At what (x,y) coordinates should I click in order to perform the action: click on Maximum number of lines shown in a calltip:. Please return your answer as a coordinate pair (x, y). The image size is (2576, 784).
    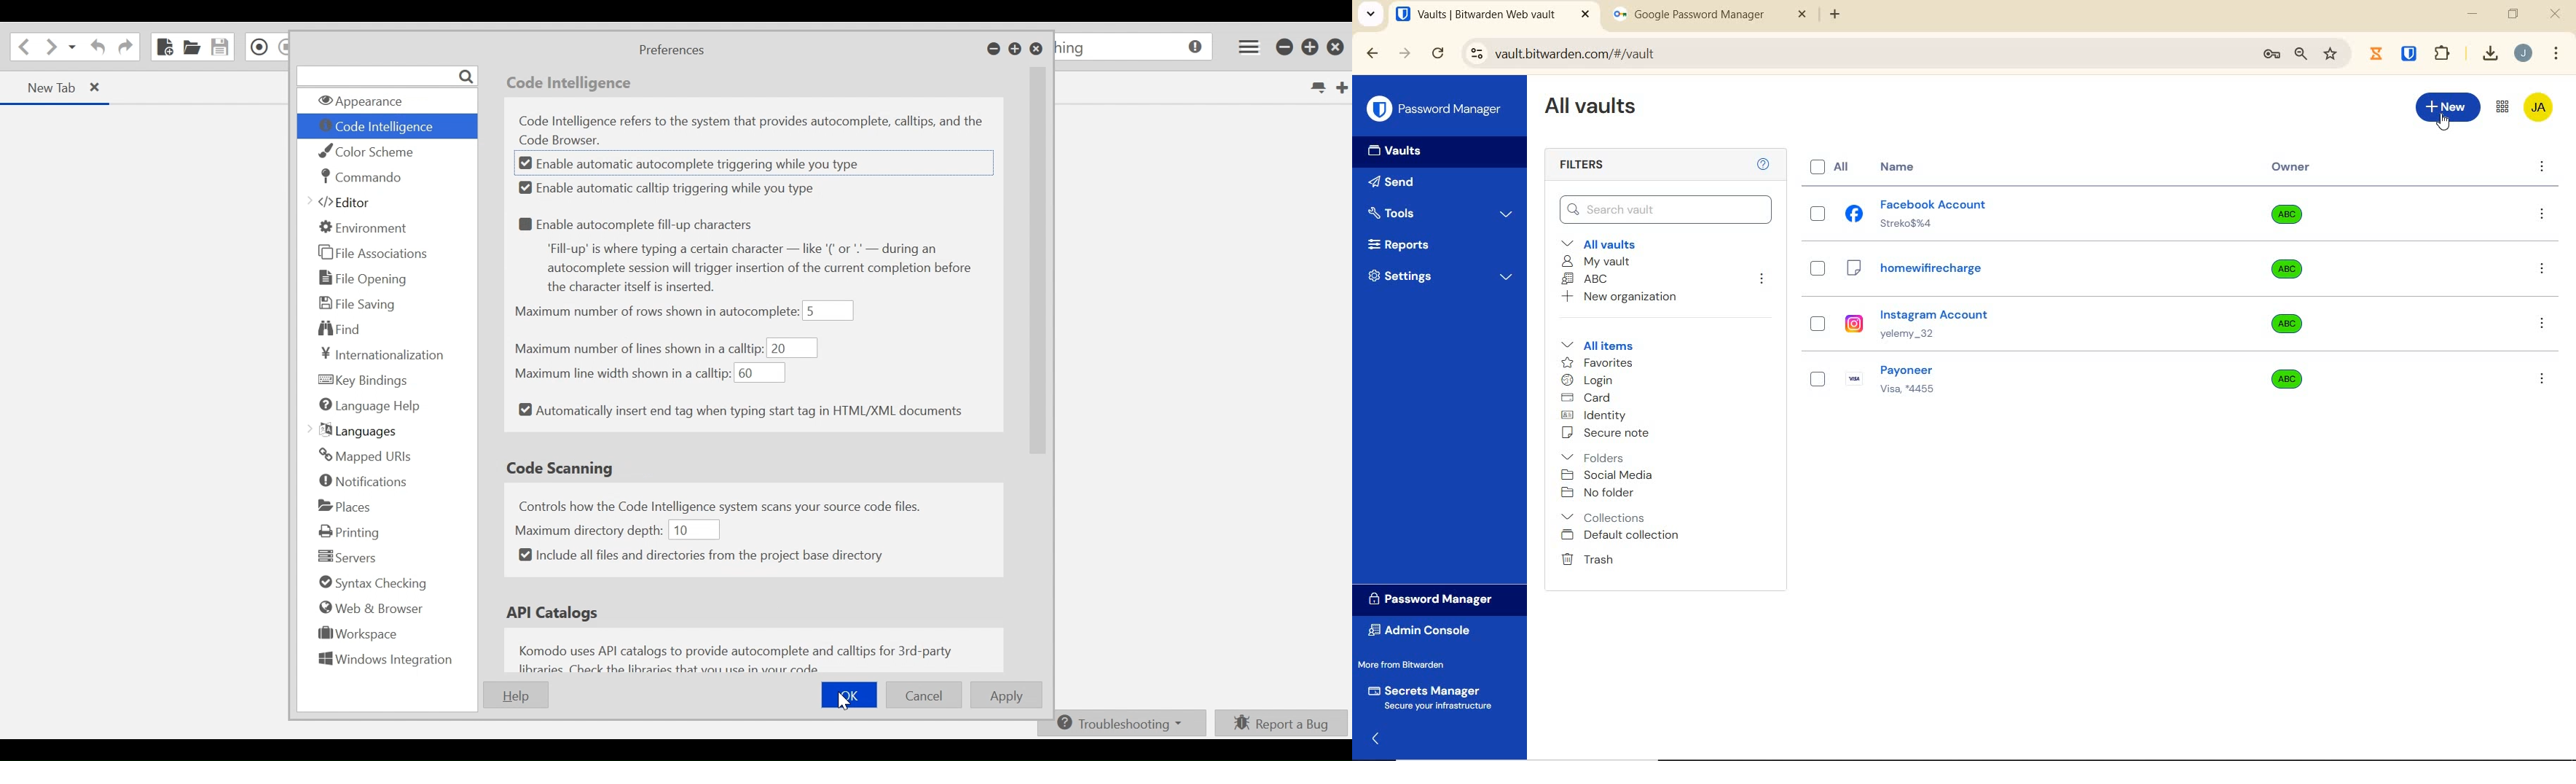
    Looking at the image, I should click on (639, 349).